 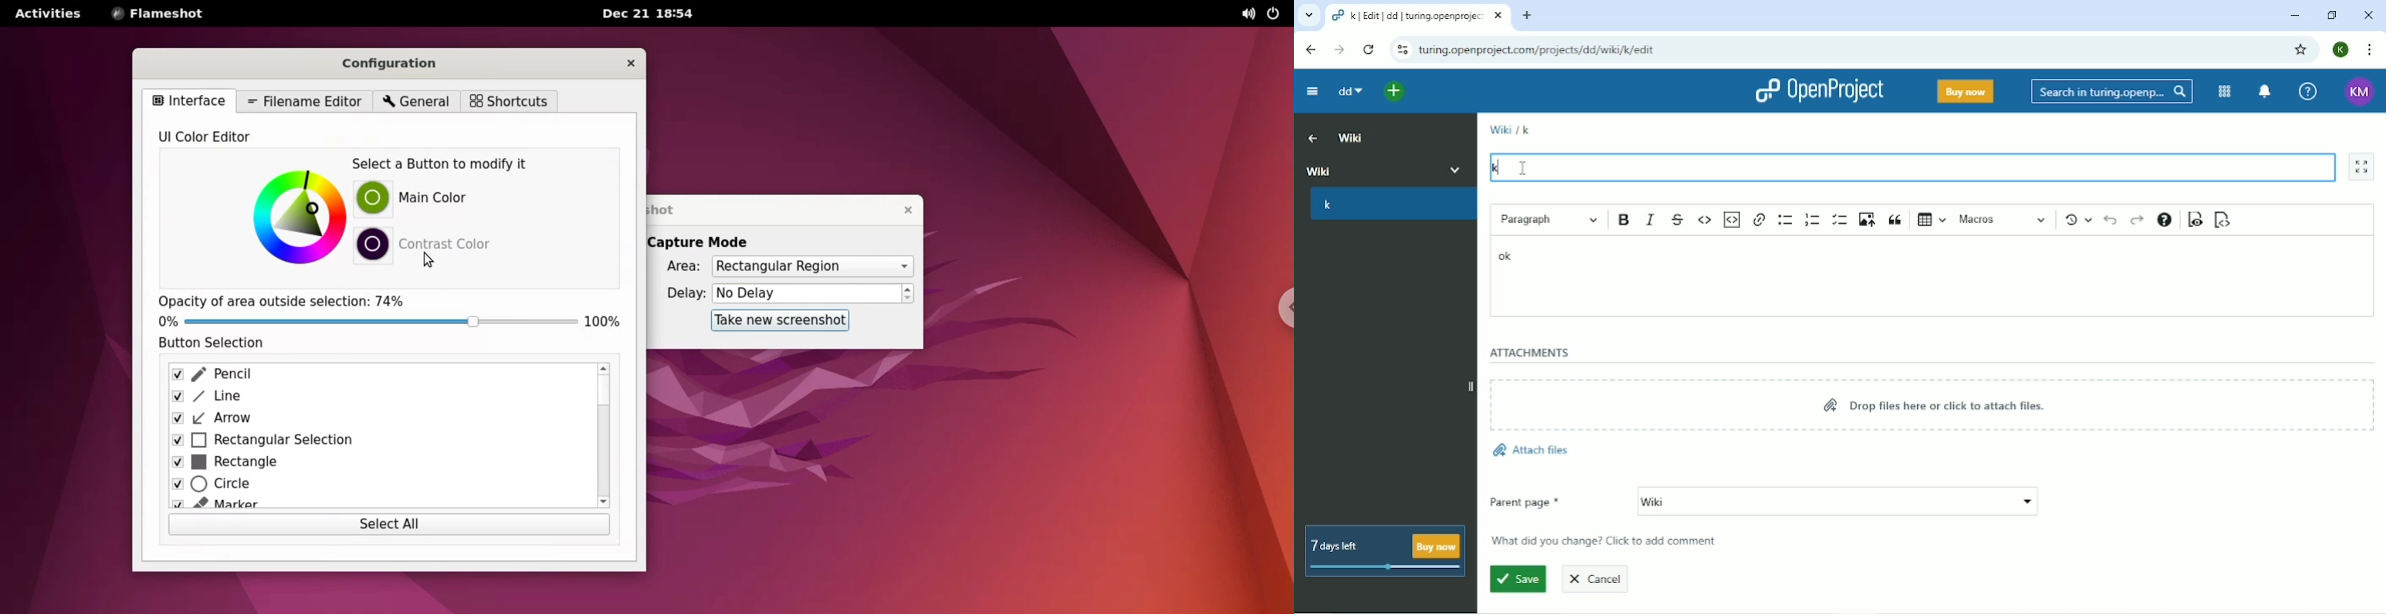 I want to click on What did you change? Click to add comment., so click(x=1611, y=542).